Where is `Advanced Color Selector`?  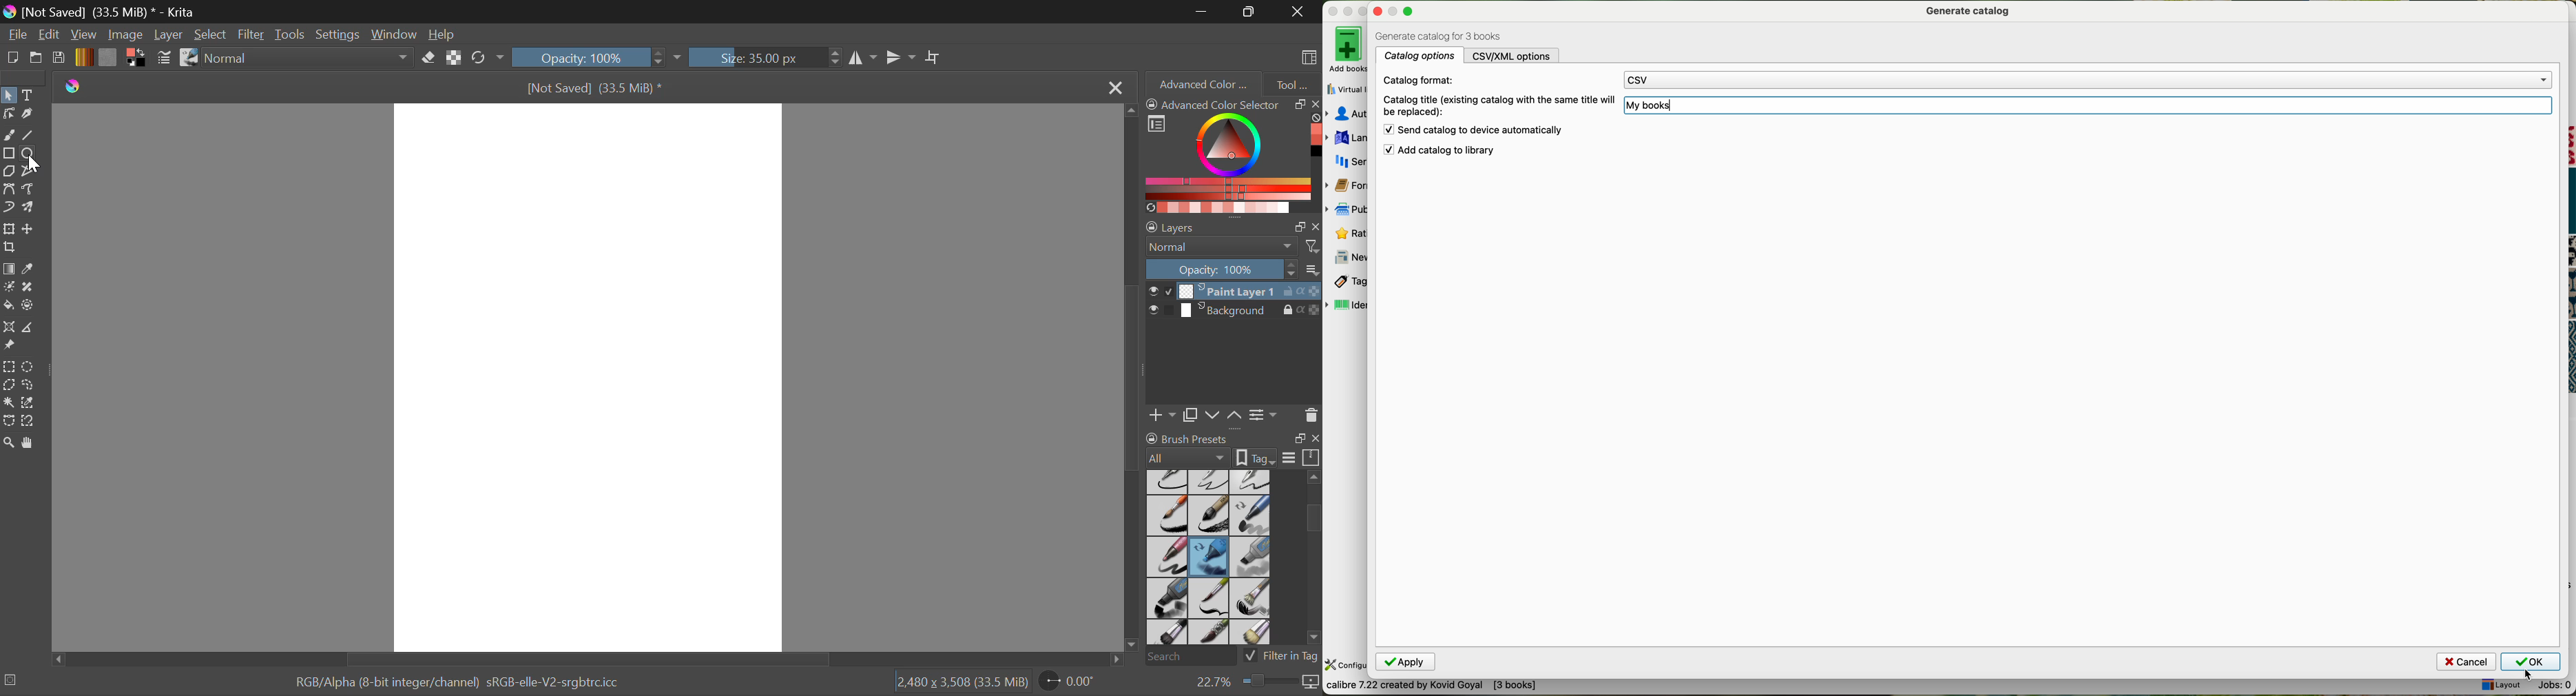
Advanced Color Selector is located at coordinates (1233, 155).